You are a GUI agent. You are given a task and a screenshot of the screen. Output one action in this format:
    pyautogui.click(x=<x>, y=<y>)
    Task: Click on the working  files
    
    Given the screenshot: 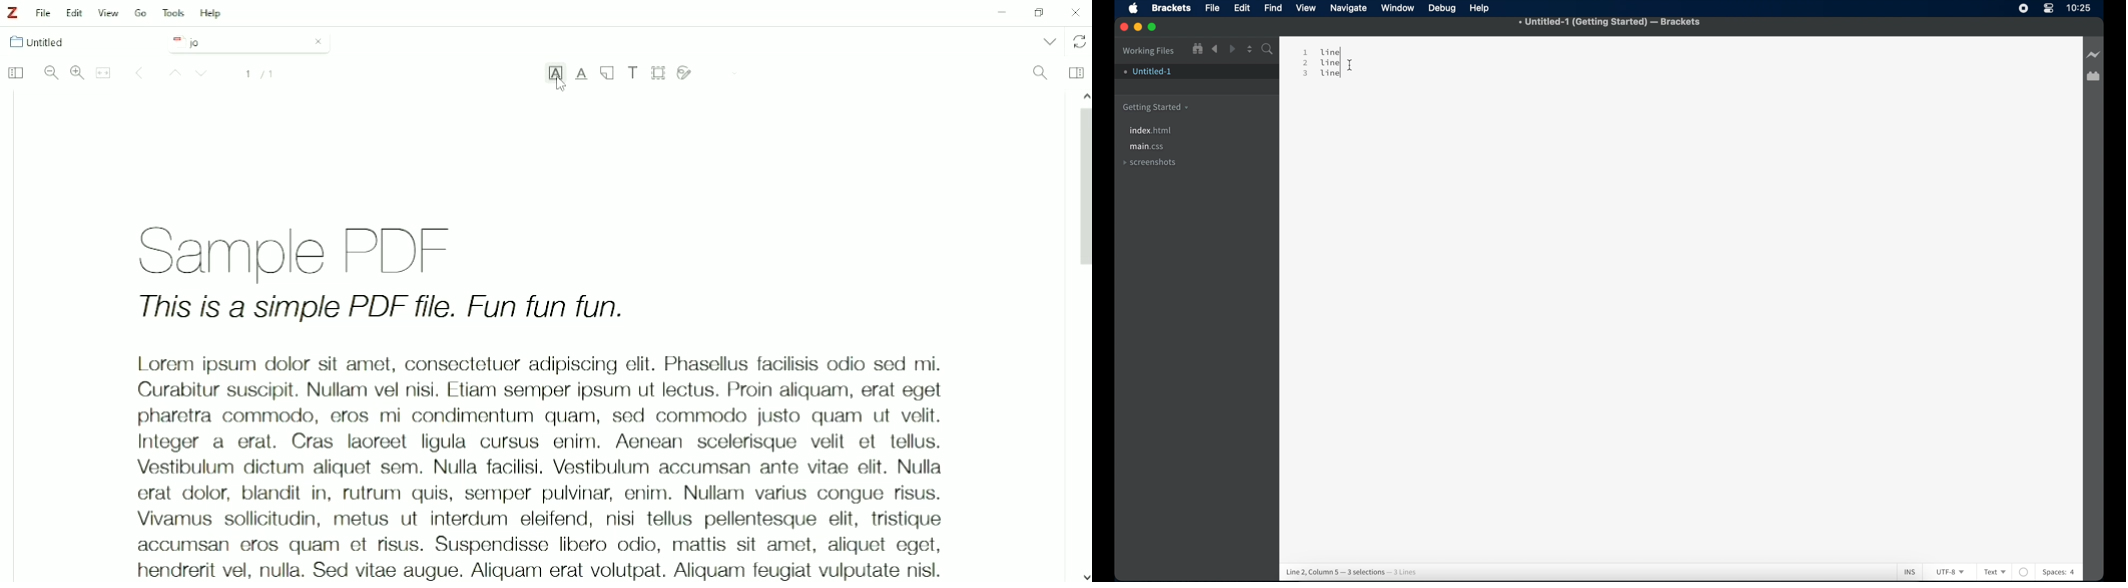 What is the action you would take?
    pyautogui.click(x=1149, y=51)
    